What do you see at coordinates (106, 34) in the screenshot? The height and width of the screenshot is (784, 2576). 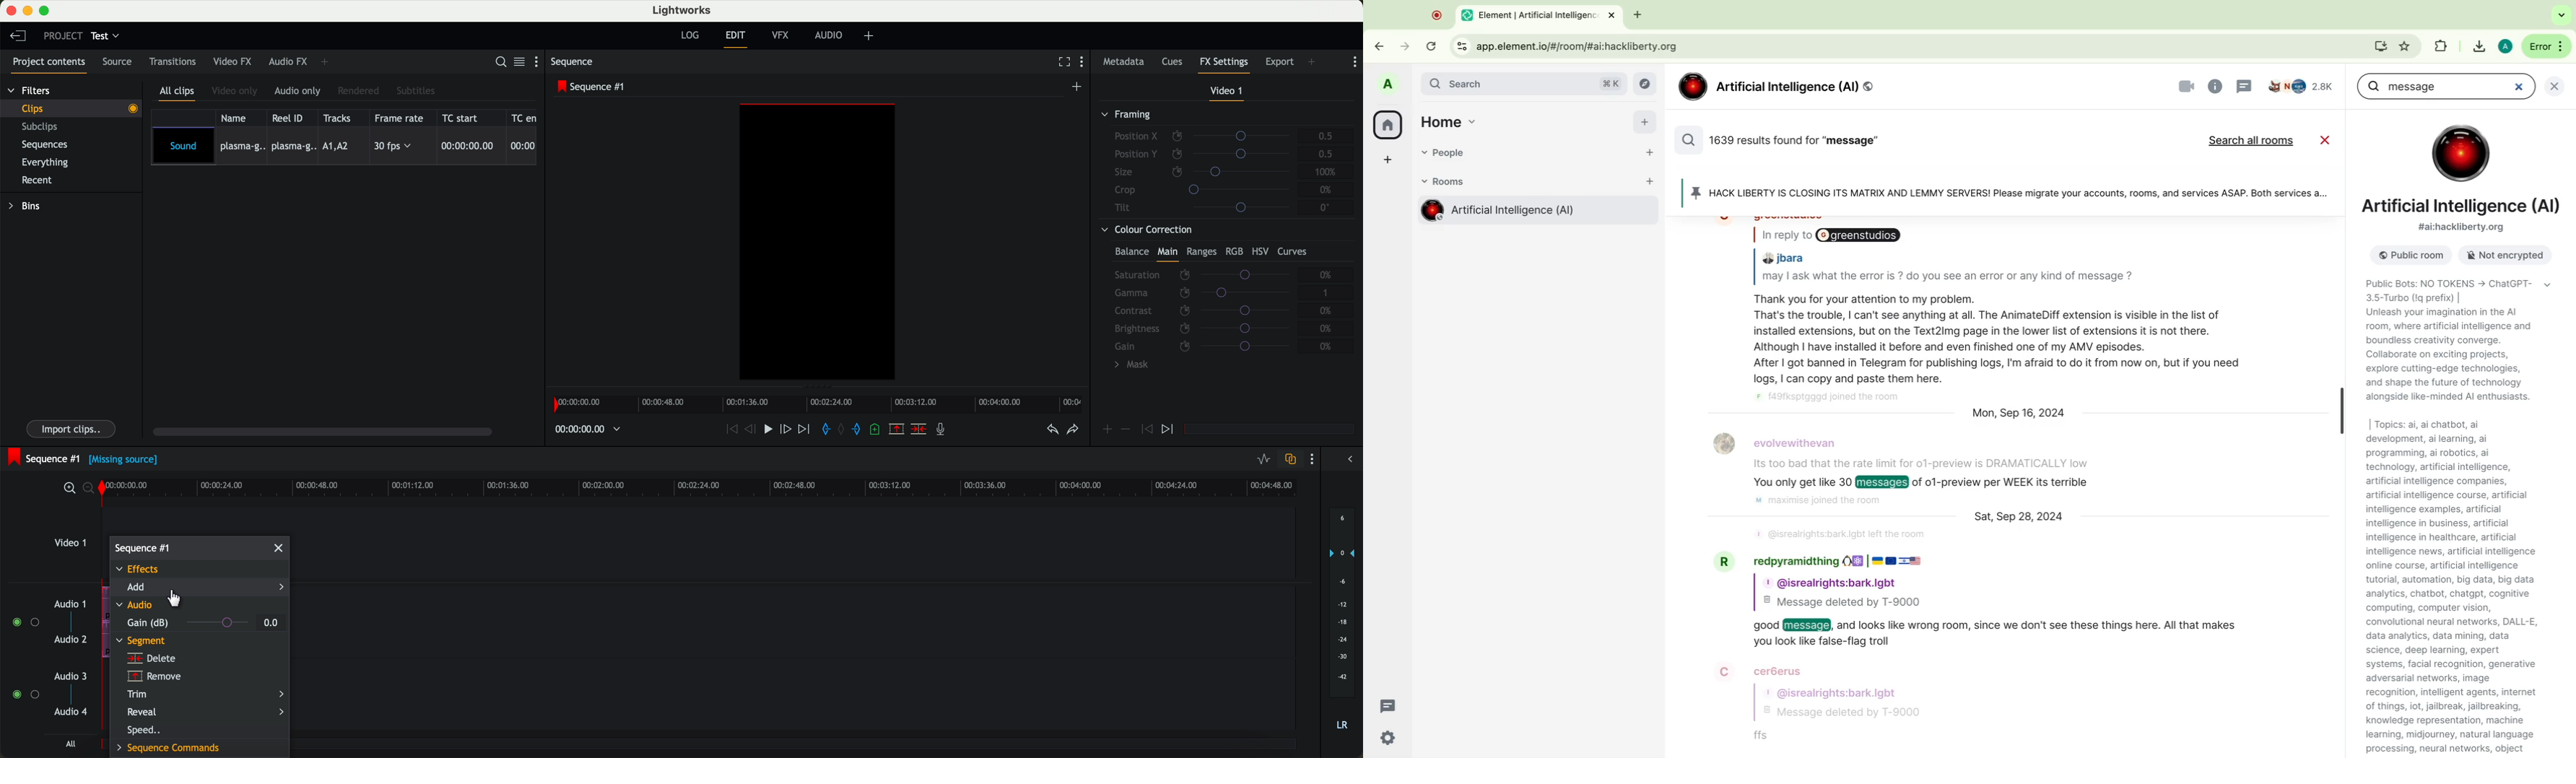 I see `test tab` at bounding box center [106, 34].